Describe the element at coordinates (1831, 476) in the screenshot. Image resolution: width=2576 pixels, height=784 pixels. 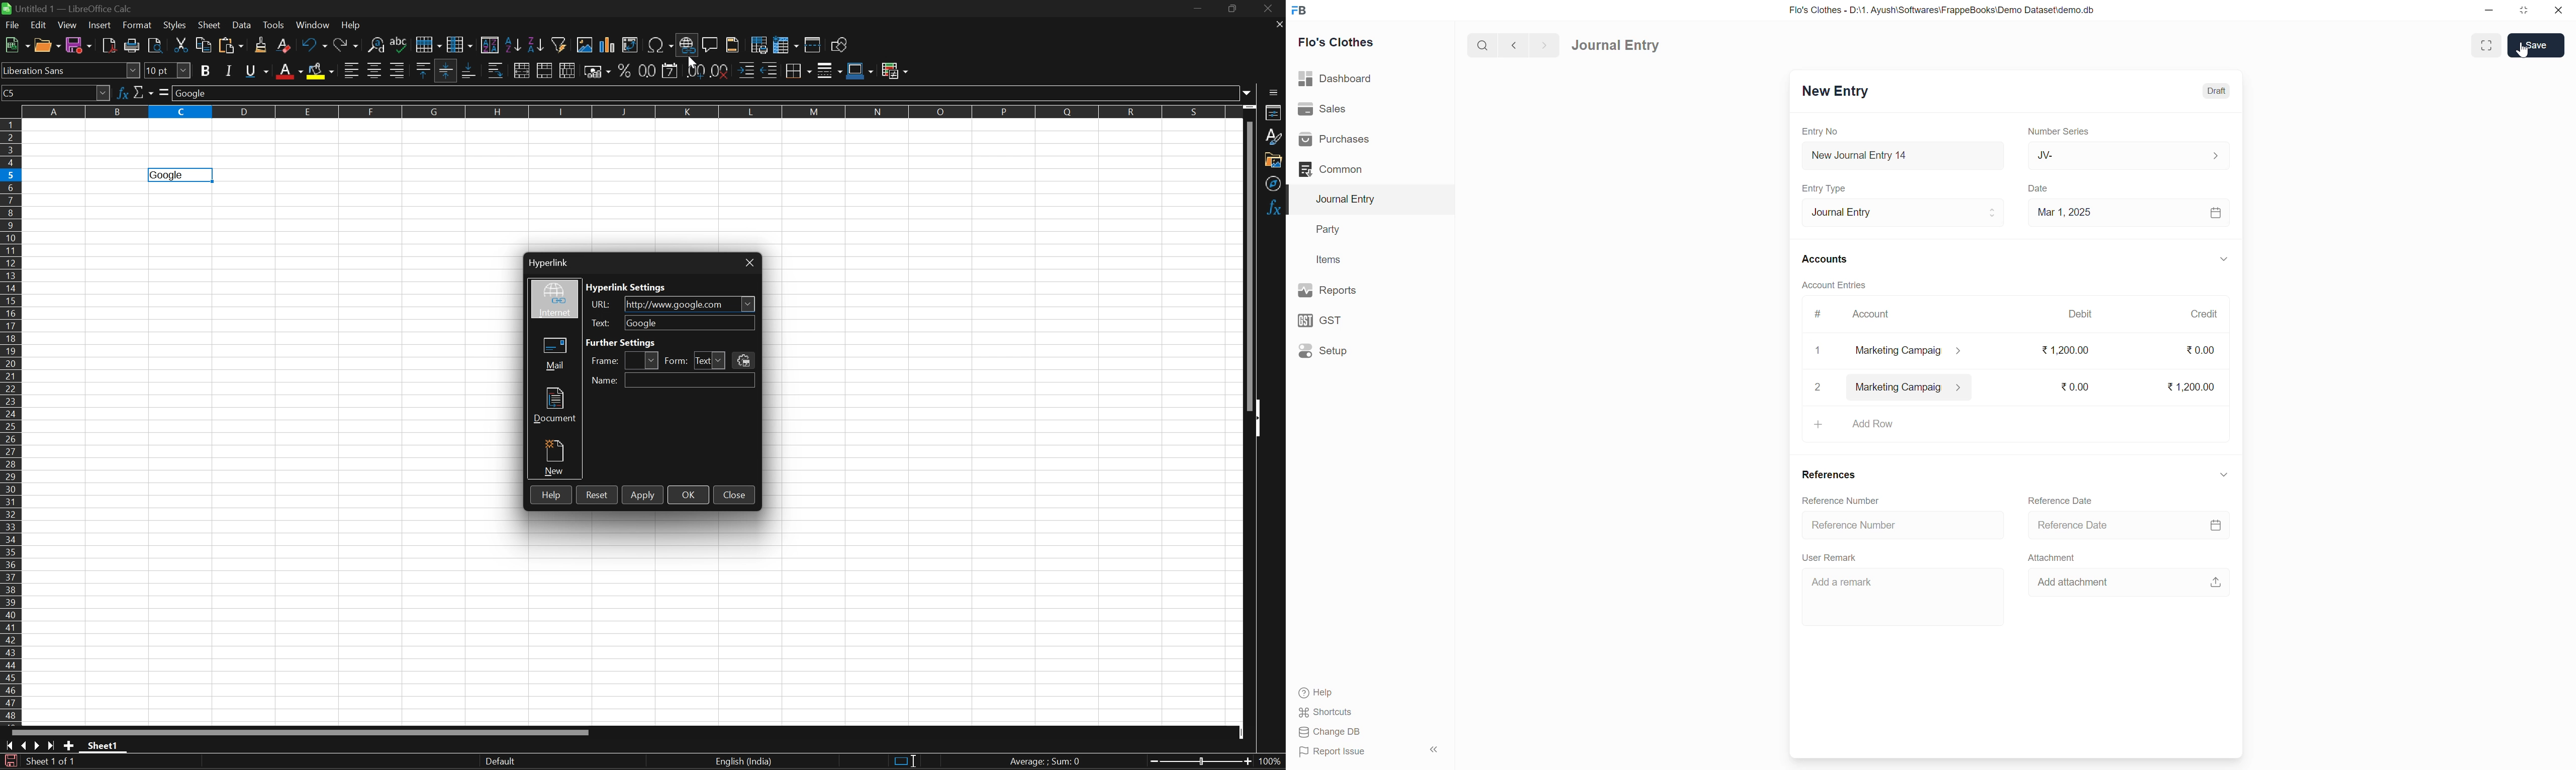
I see `References` at that location.